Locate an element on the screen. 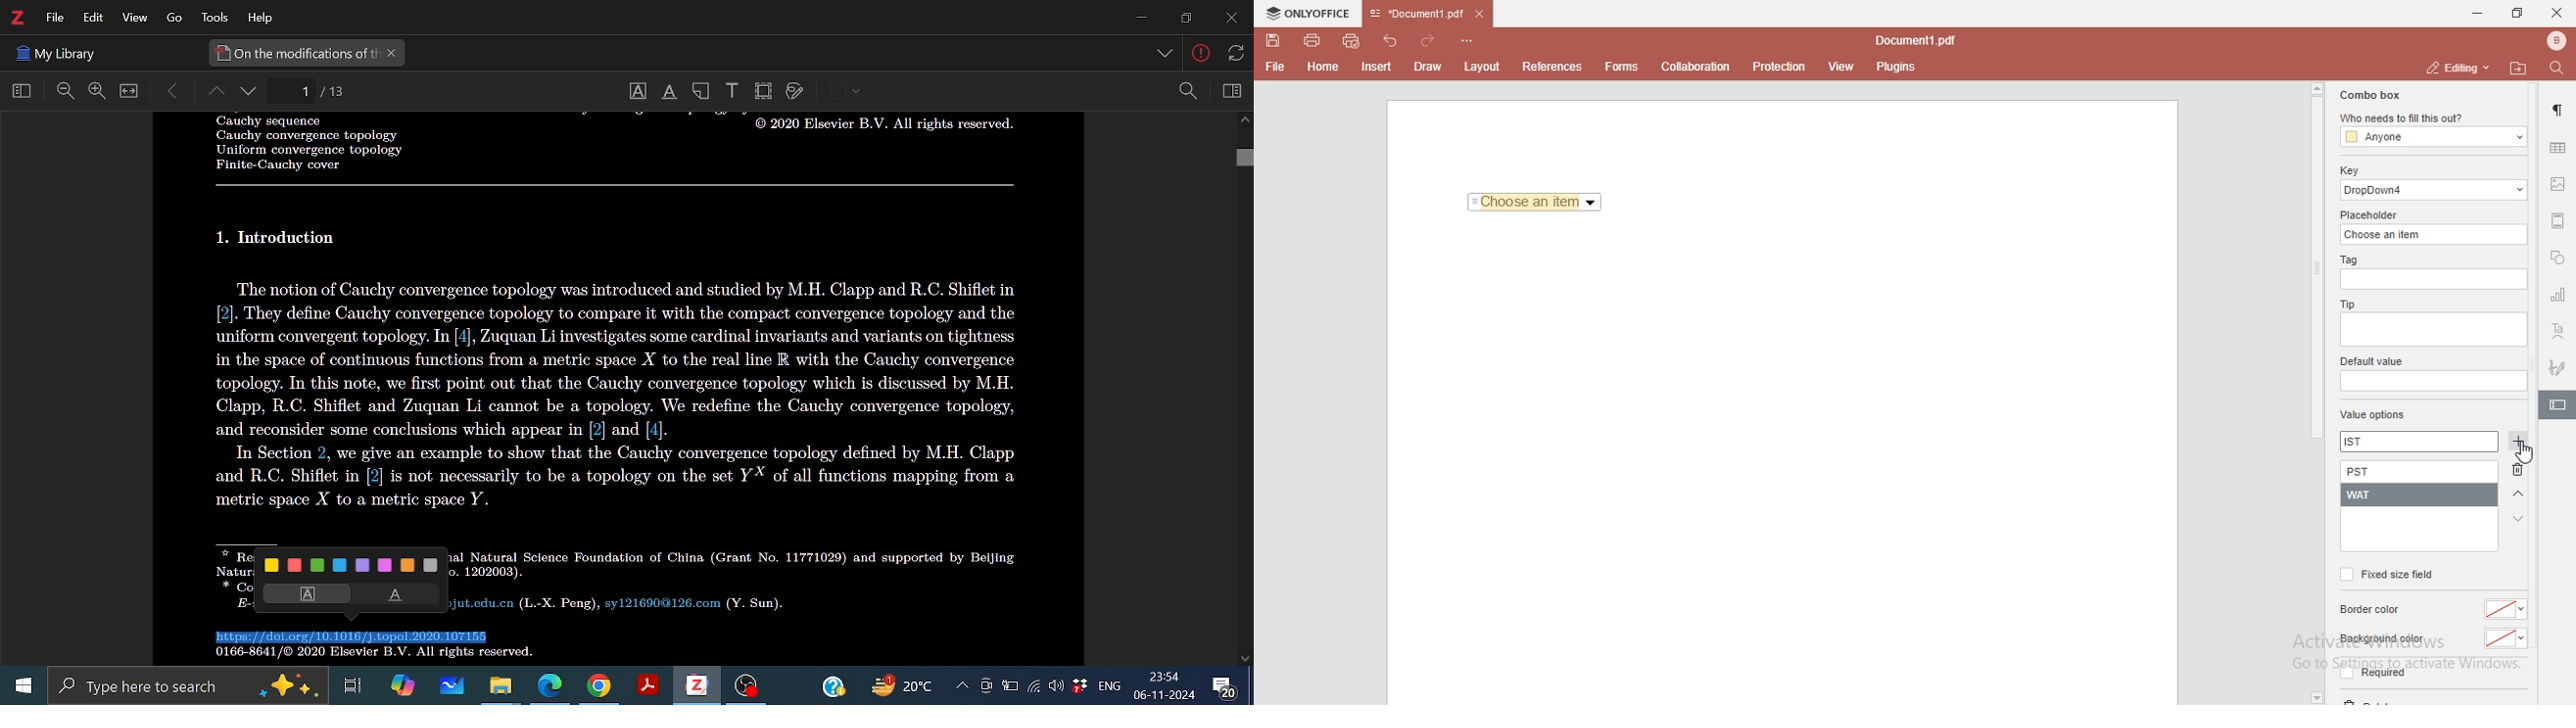 The image size is (2576, 728). Microsoft edge is located at coordinates (550, 686).